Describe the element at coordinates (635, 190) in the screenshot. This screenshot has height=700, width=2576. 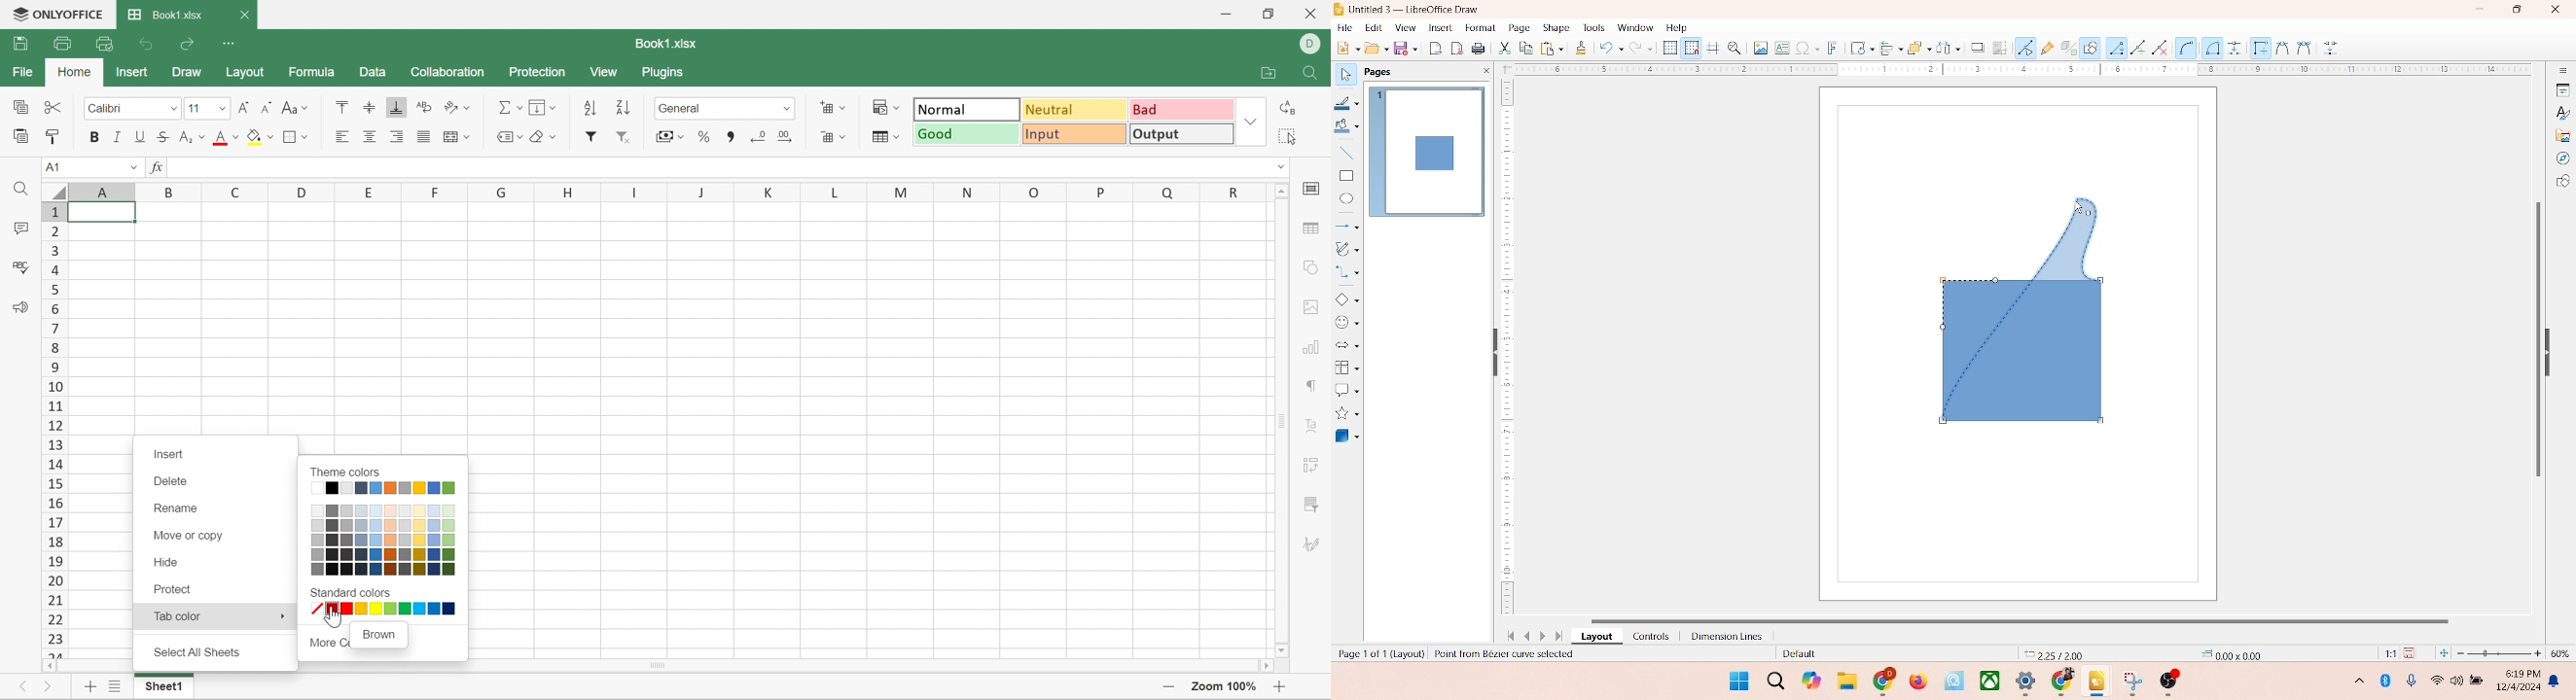
I see `I` at that location.